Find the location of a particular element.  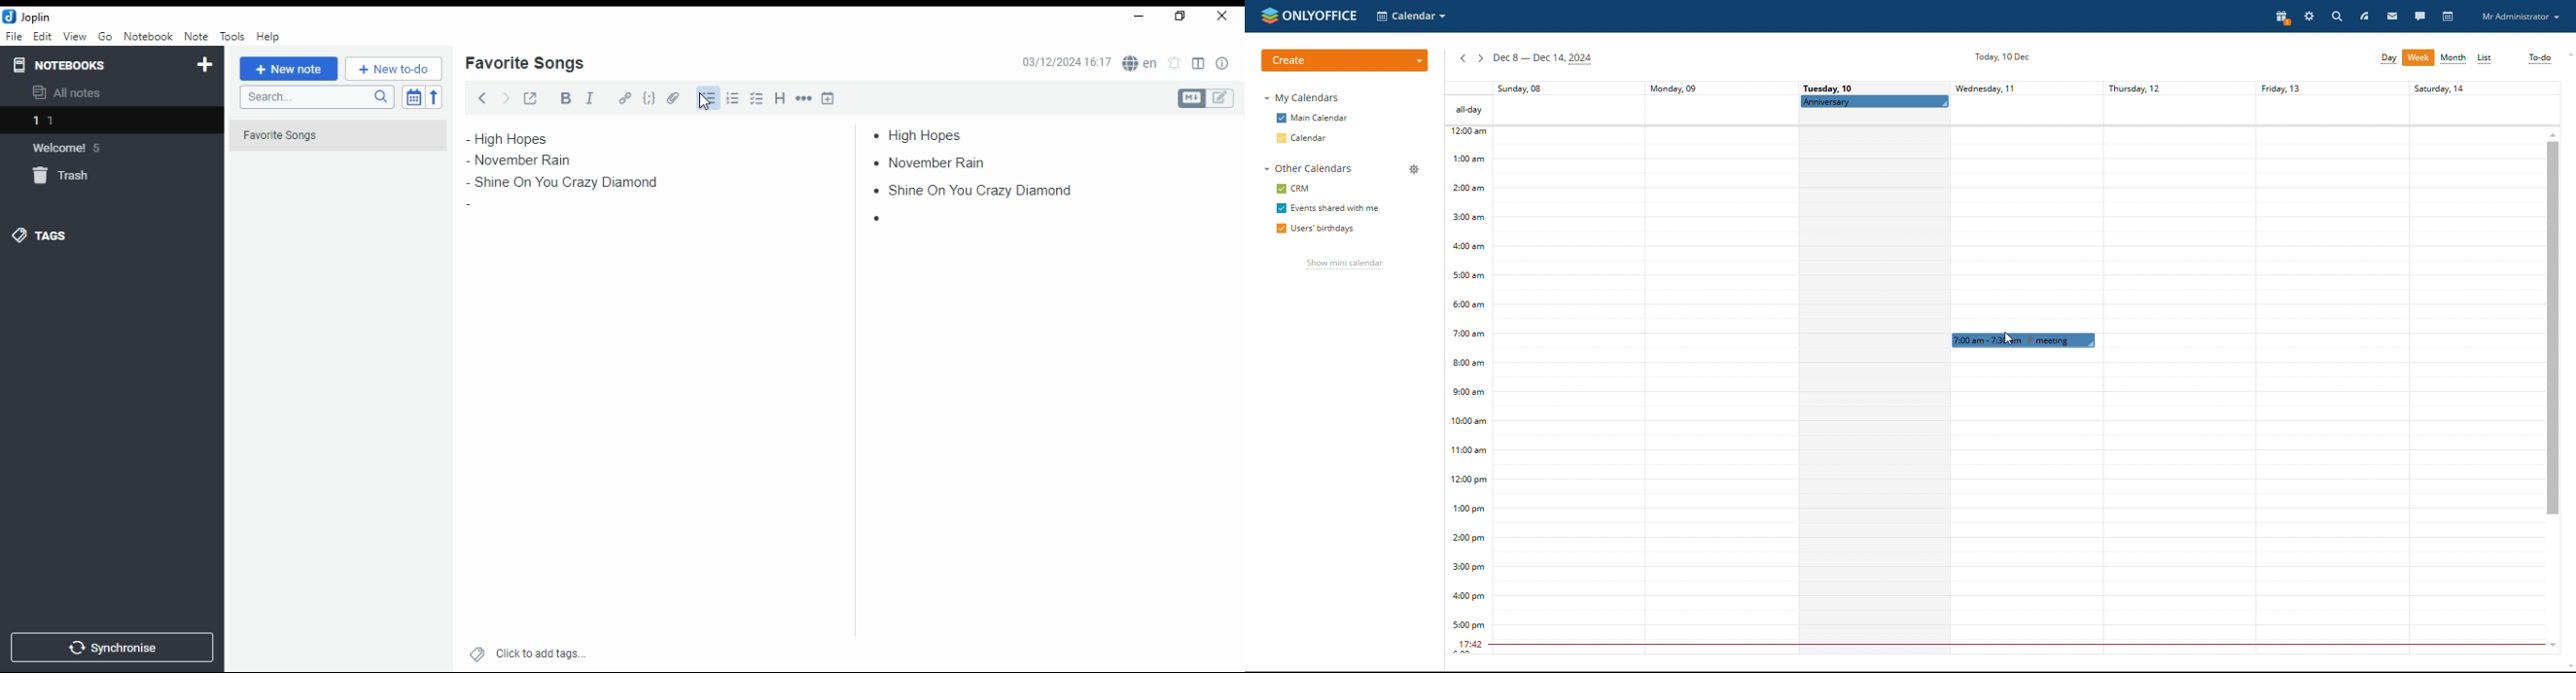

toggle editors is located at coordinates (1206, 98).